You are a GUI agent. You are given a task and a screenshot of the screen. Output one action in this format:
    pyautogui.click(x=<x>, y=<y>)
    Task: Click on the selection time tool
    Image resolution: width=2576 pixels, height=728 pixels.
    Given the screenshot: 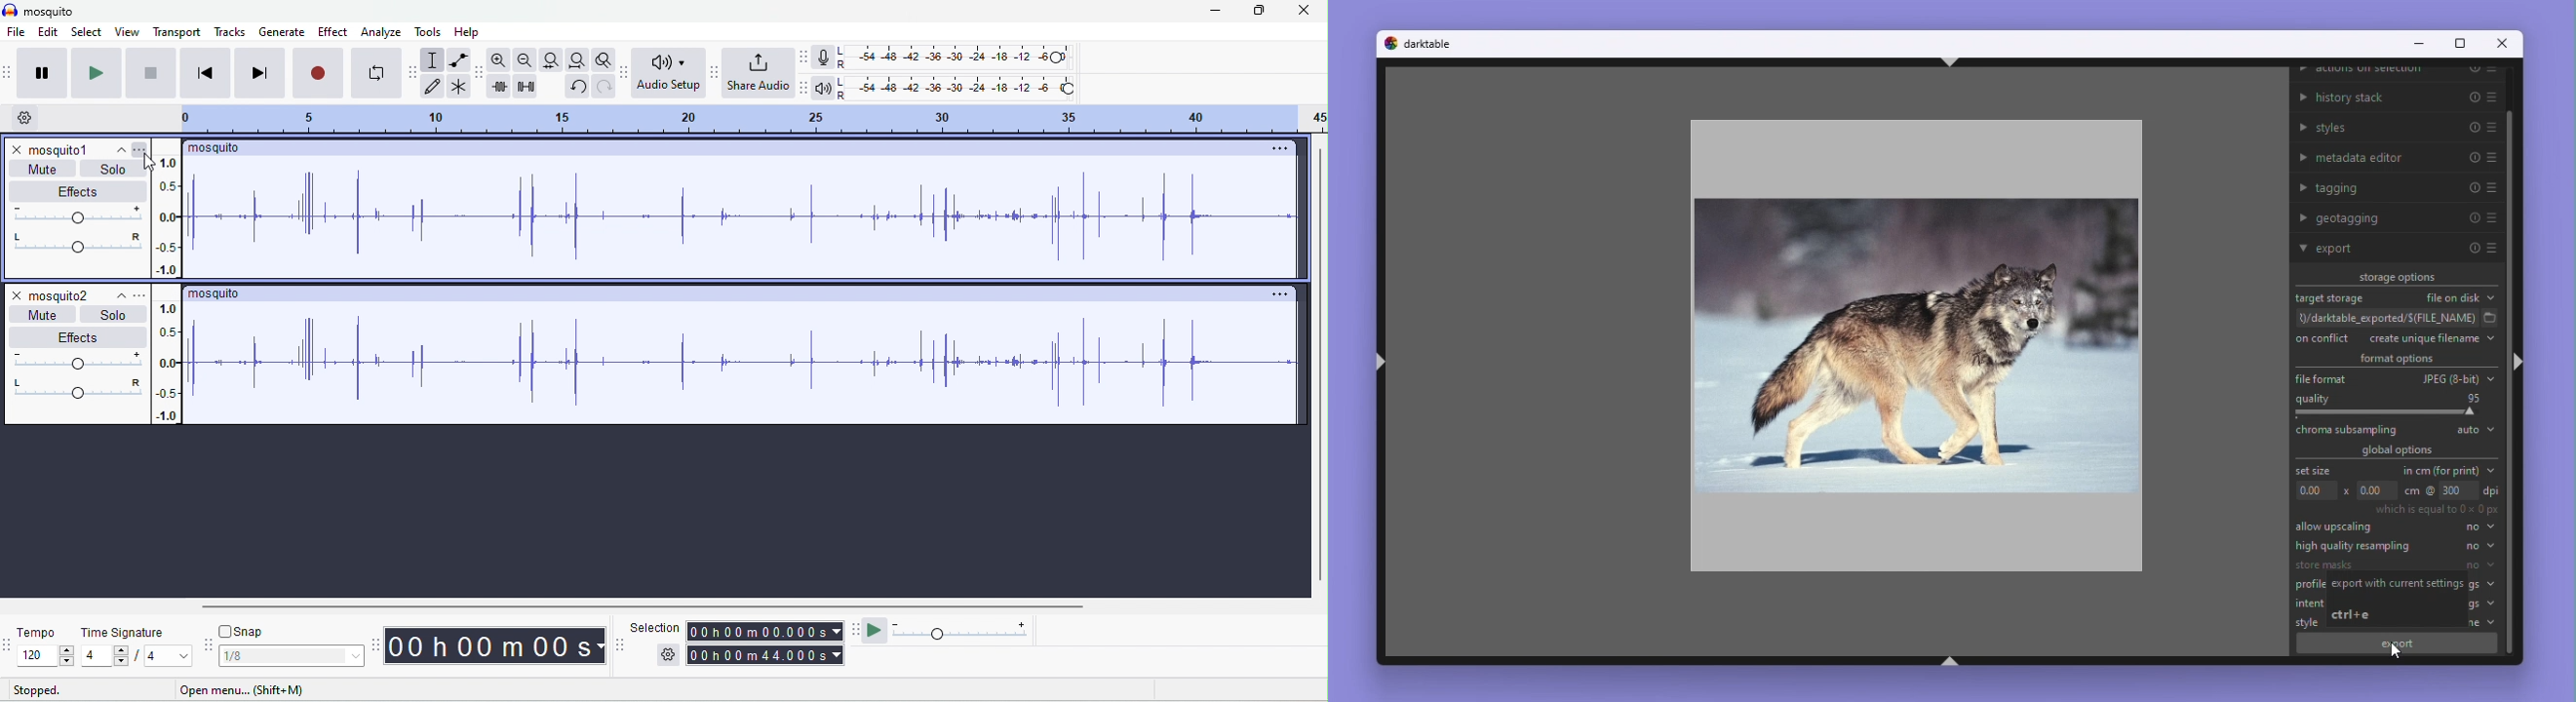 What is the action you would take?
    pyautogui.click(x=621, y=645)
    